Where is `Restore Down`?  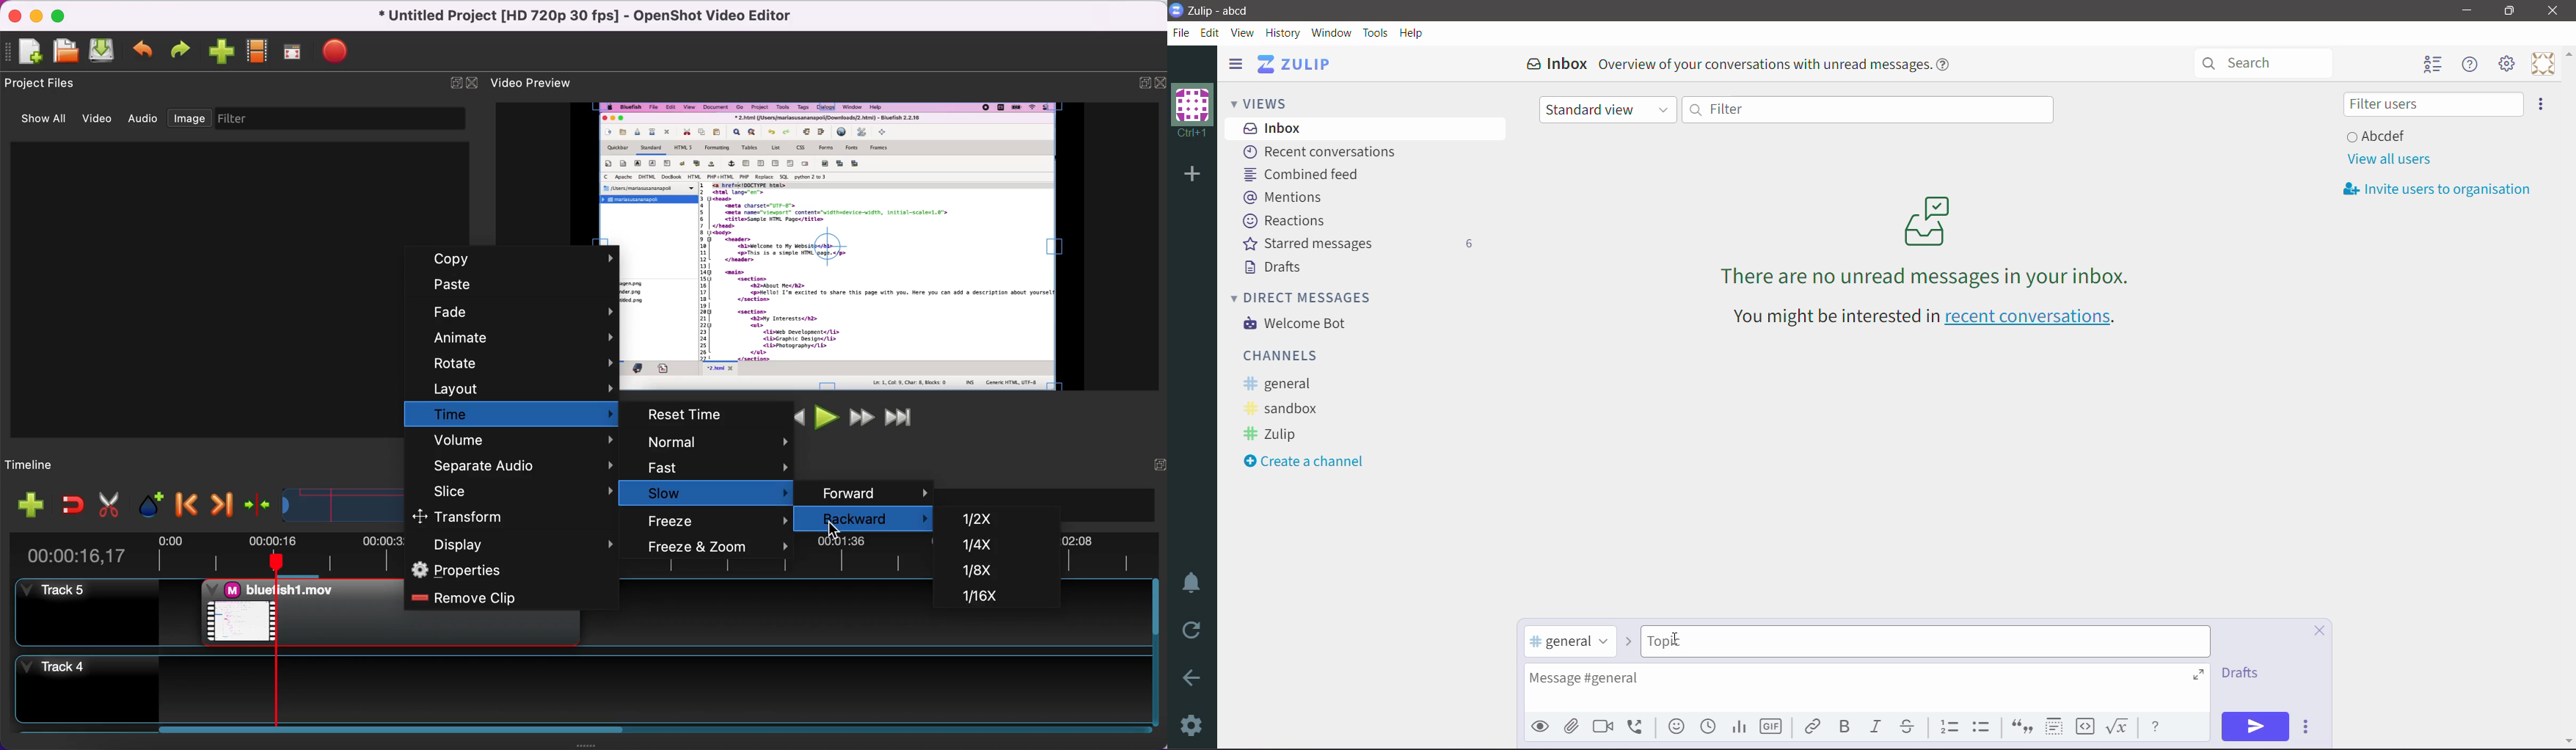 Restore Down is located at coordinates (2509, 11).